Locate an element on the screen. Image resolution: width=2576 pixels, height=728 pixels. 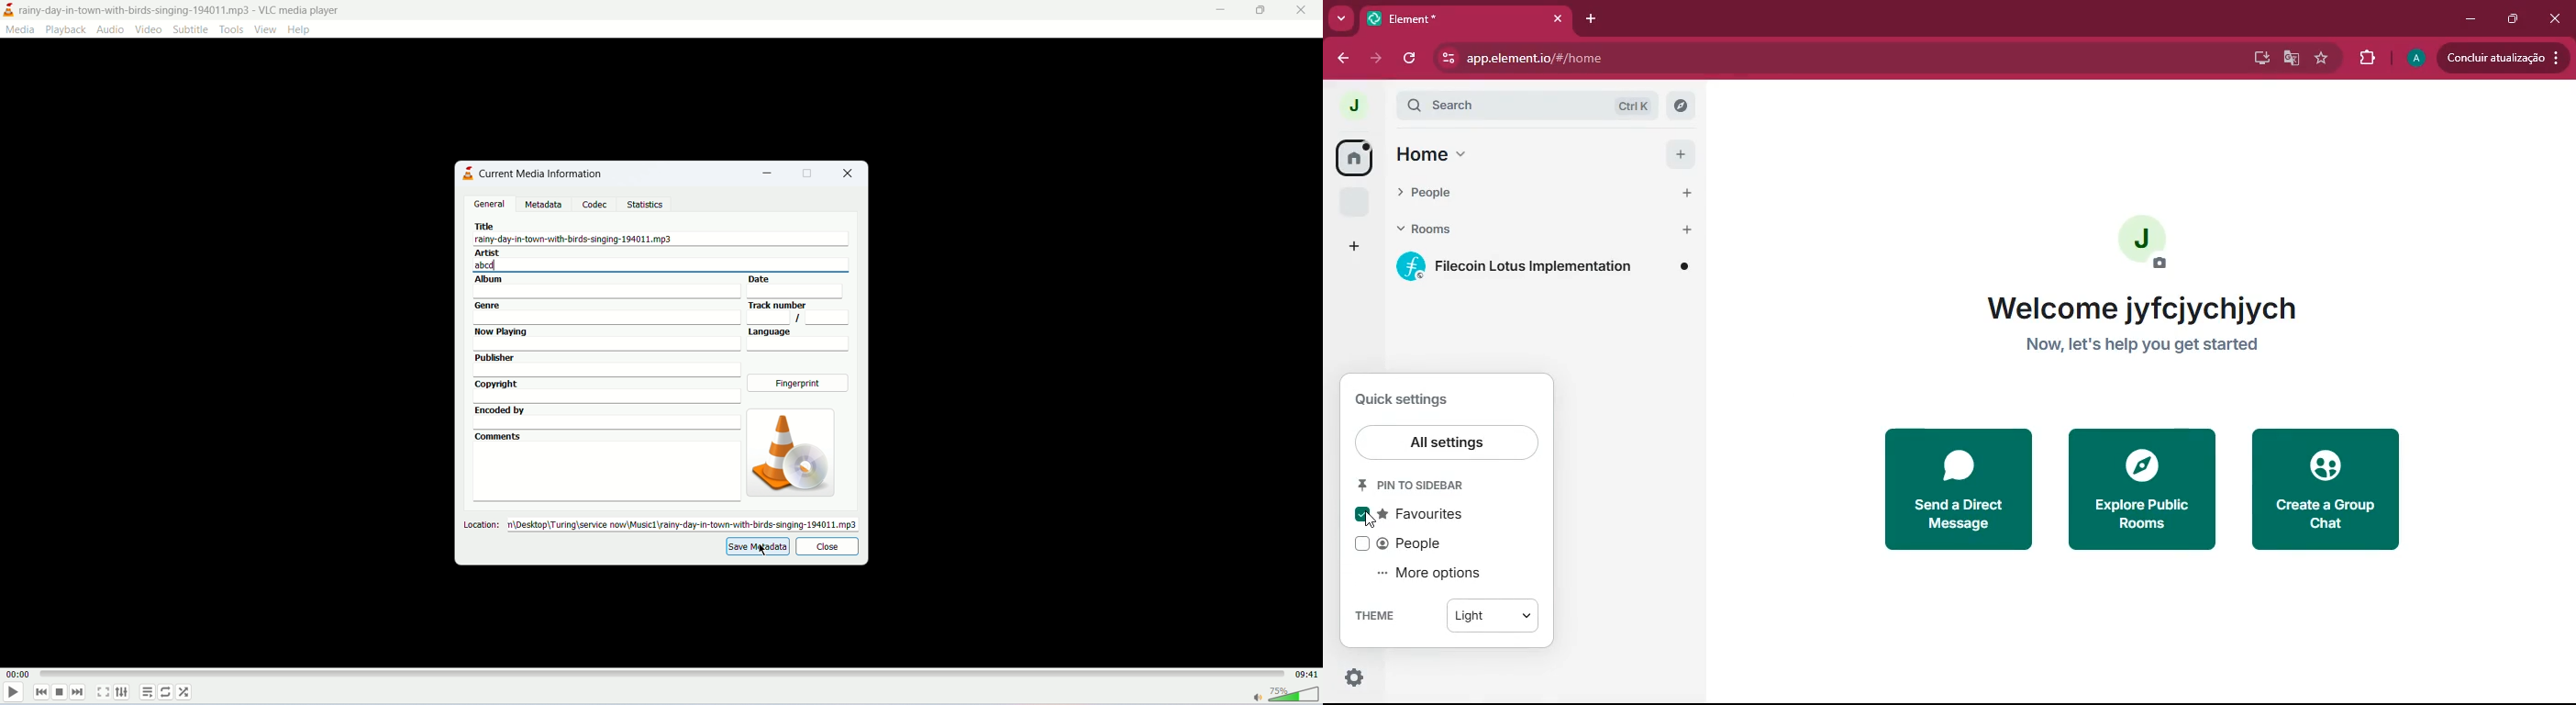
extensions is located at coordinates (2365, 58).